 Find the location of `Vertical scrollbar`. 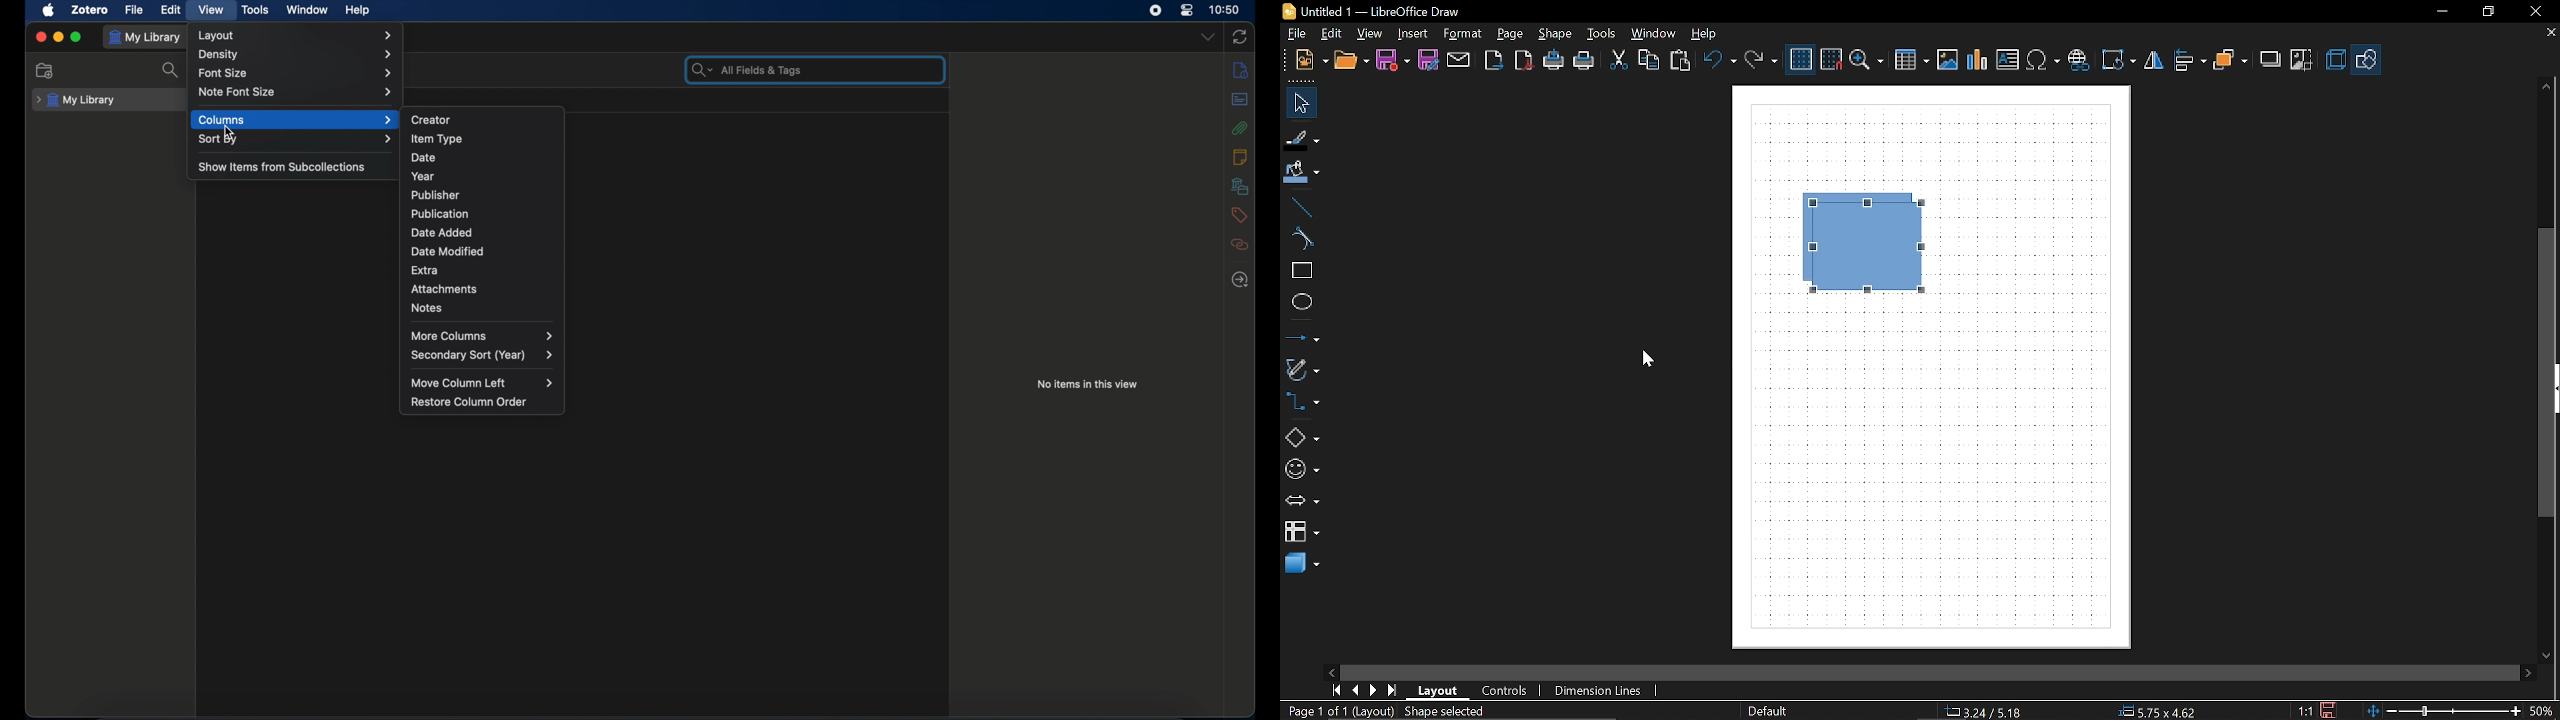

Vertical scrollbar is located at coordinates (2547, 372).